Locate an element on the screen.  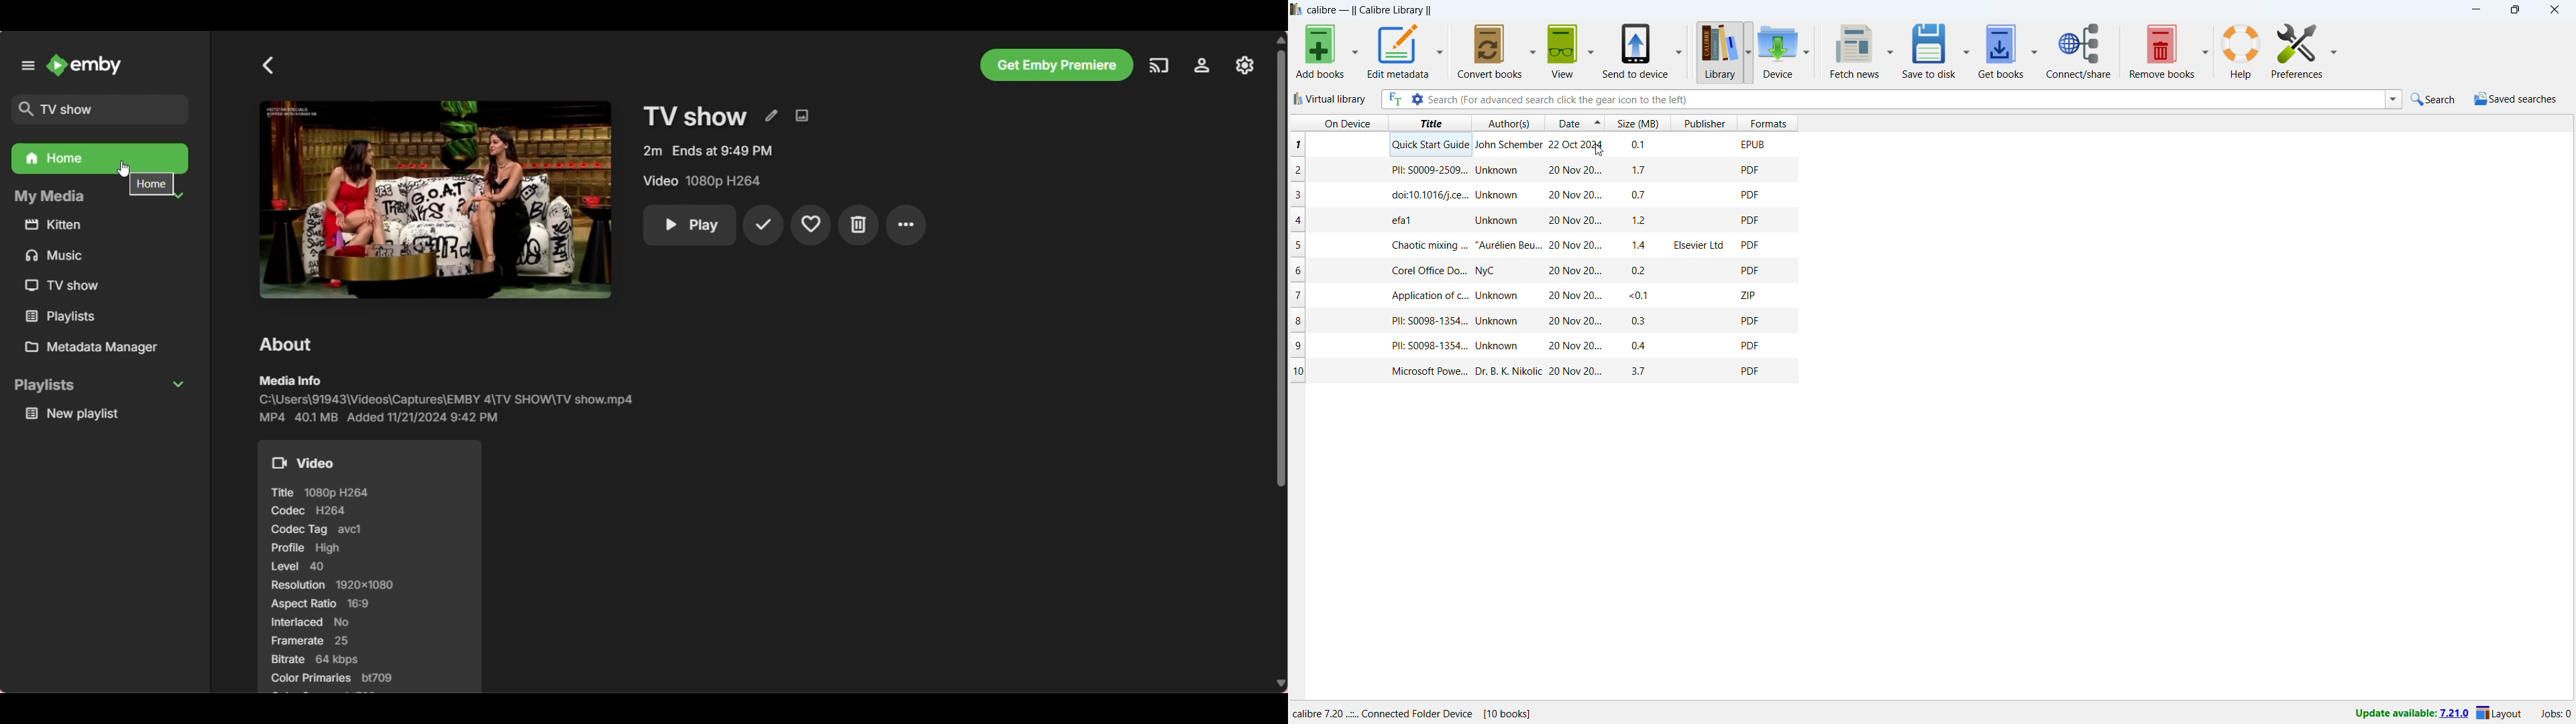
layout is located at coordinates (2500, 714).